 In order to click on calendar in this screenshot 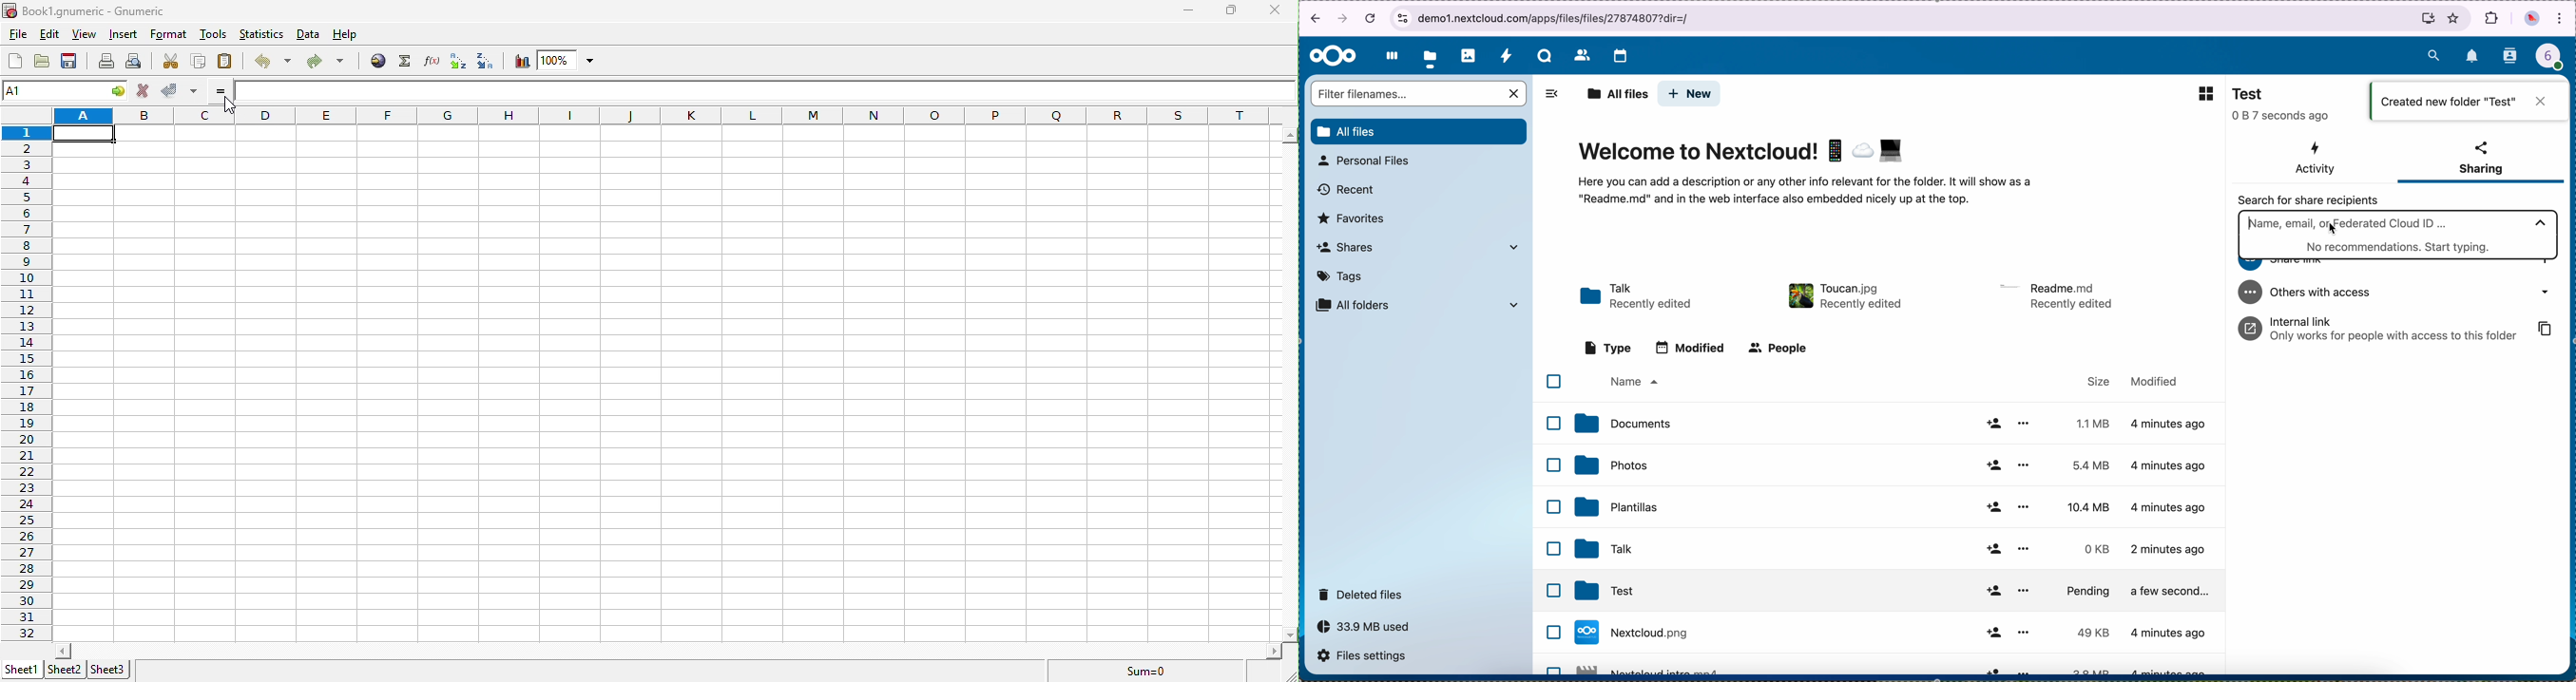, I will do `click(1620, 57)`.